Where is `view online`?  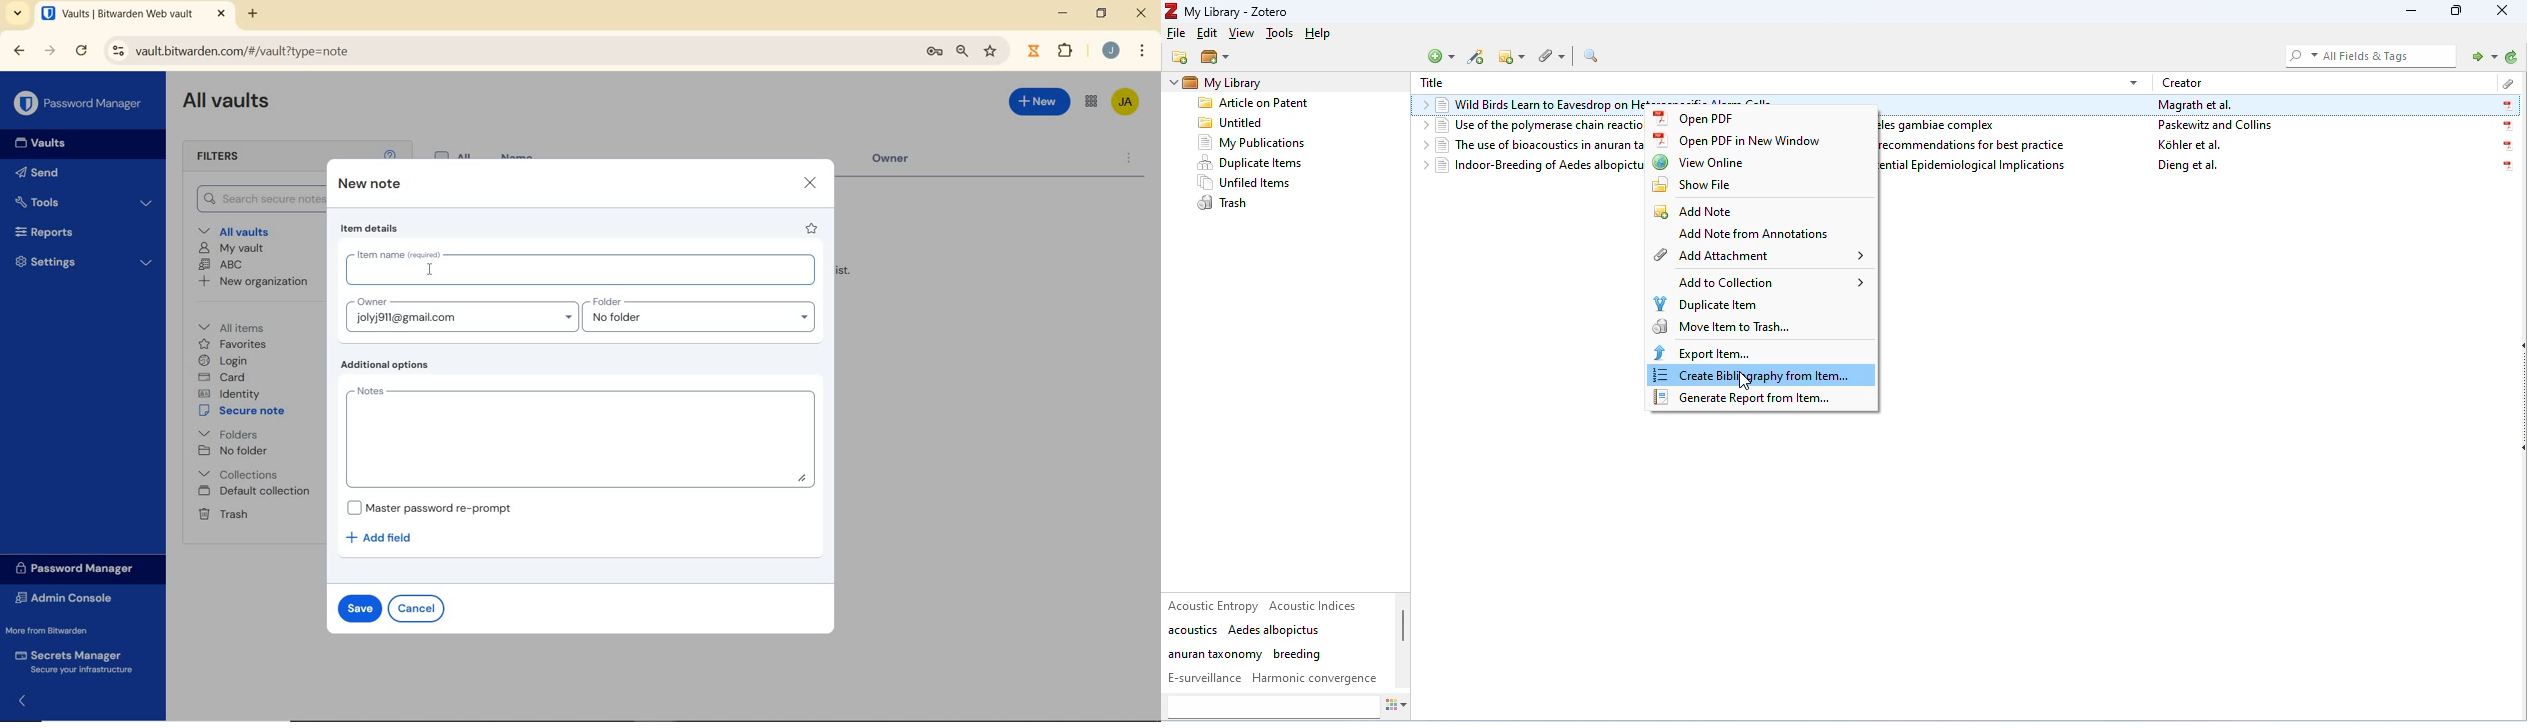
view online is located at coordinates (1700, 162).